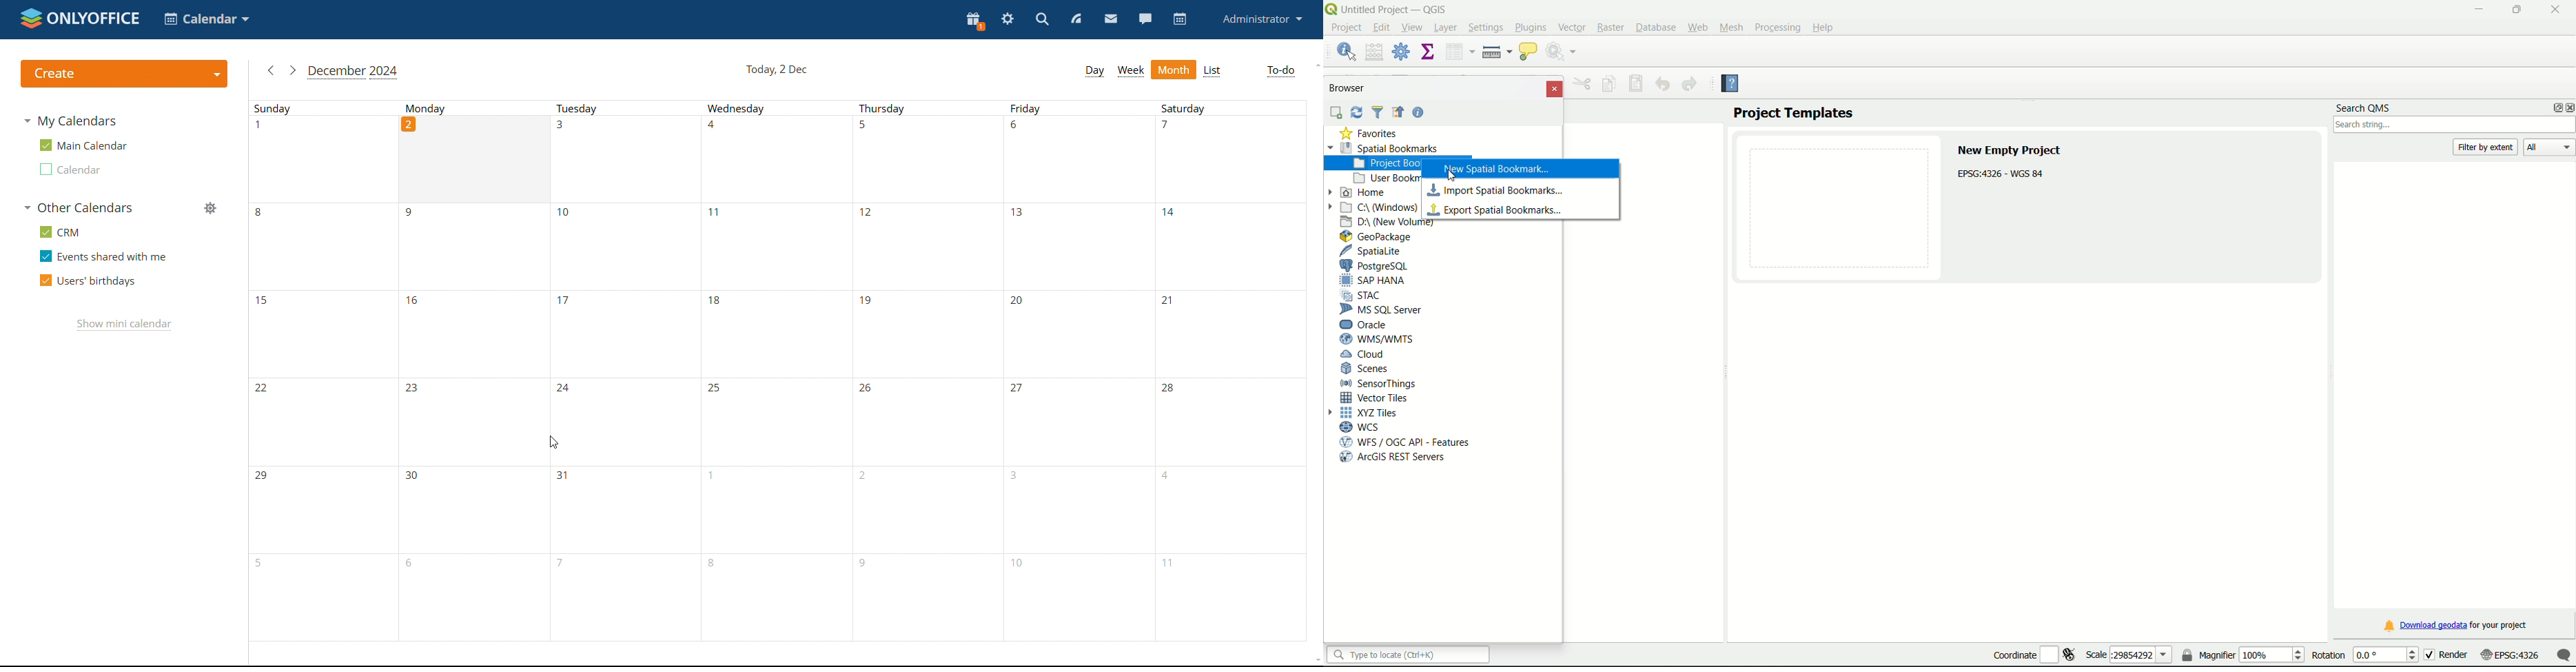 The height and width of the screenshot is (672, 2576). What do you see at coordinates (214, 208) in the screenshot?
I see `manage` at bounding box center [214, 208].